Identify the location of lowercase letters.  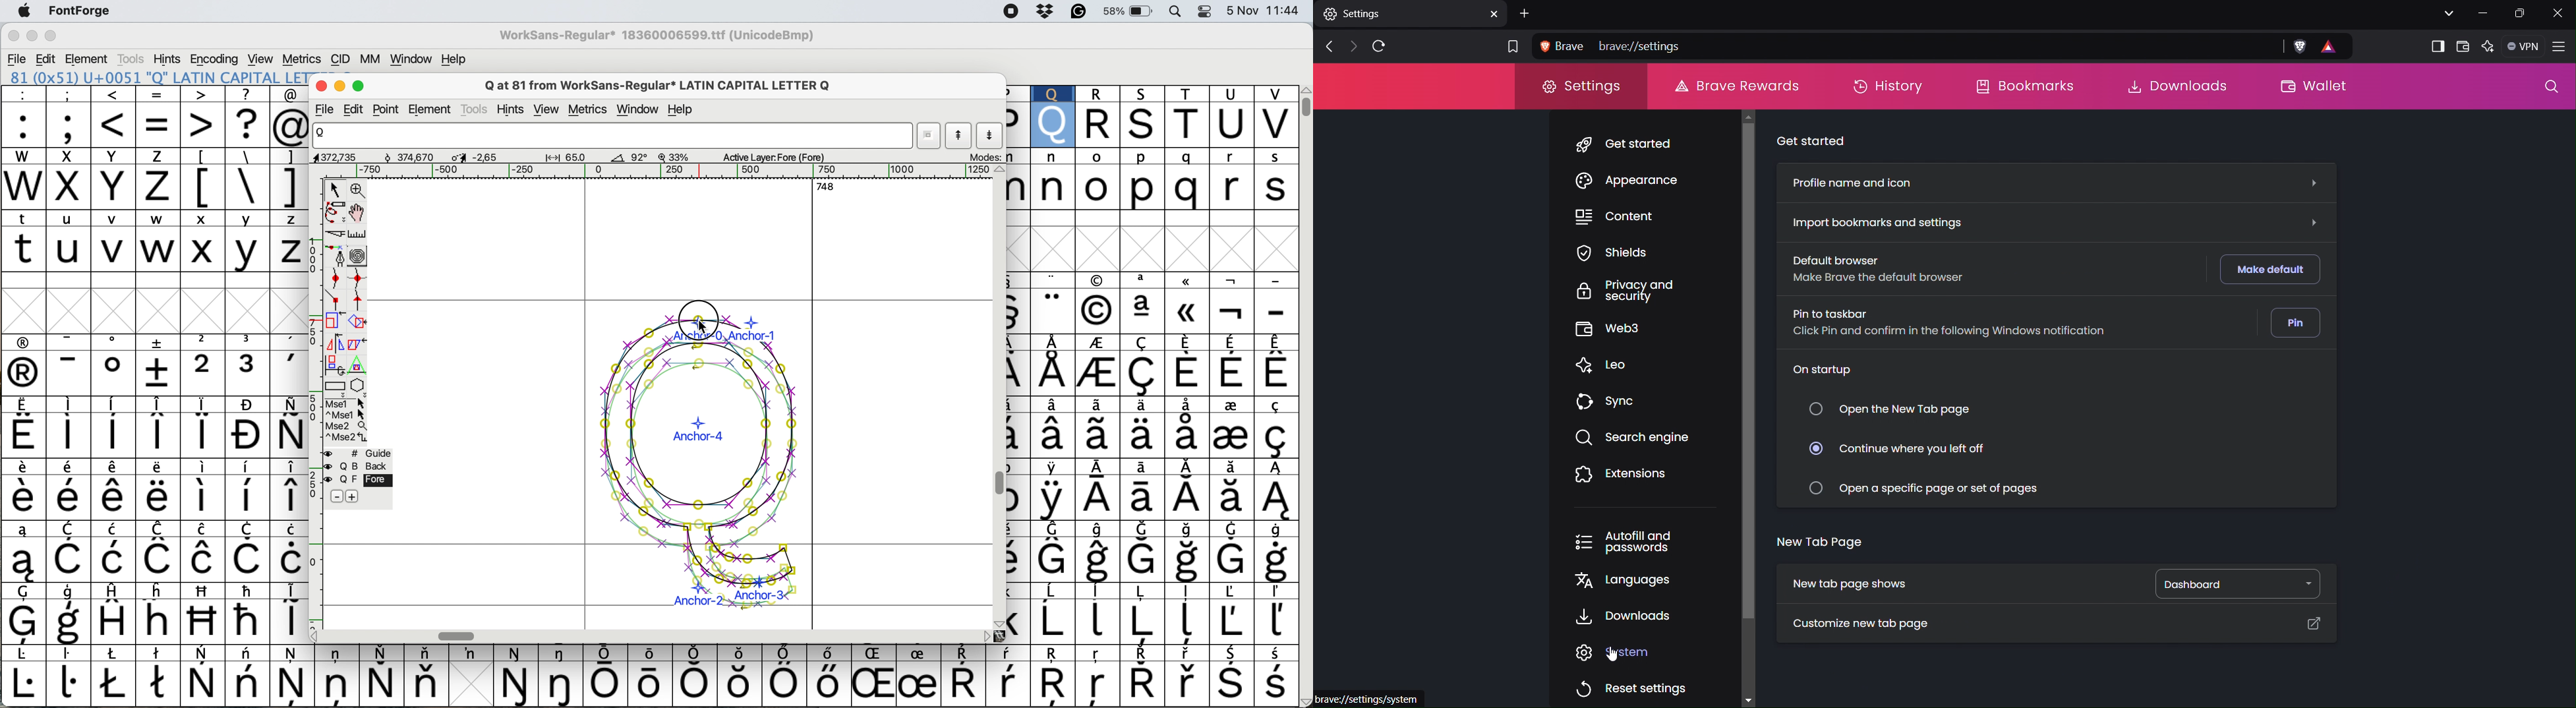
(157, 221).